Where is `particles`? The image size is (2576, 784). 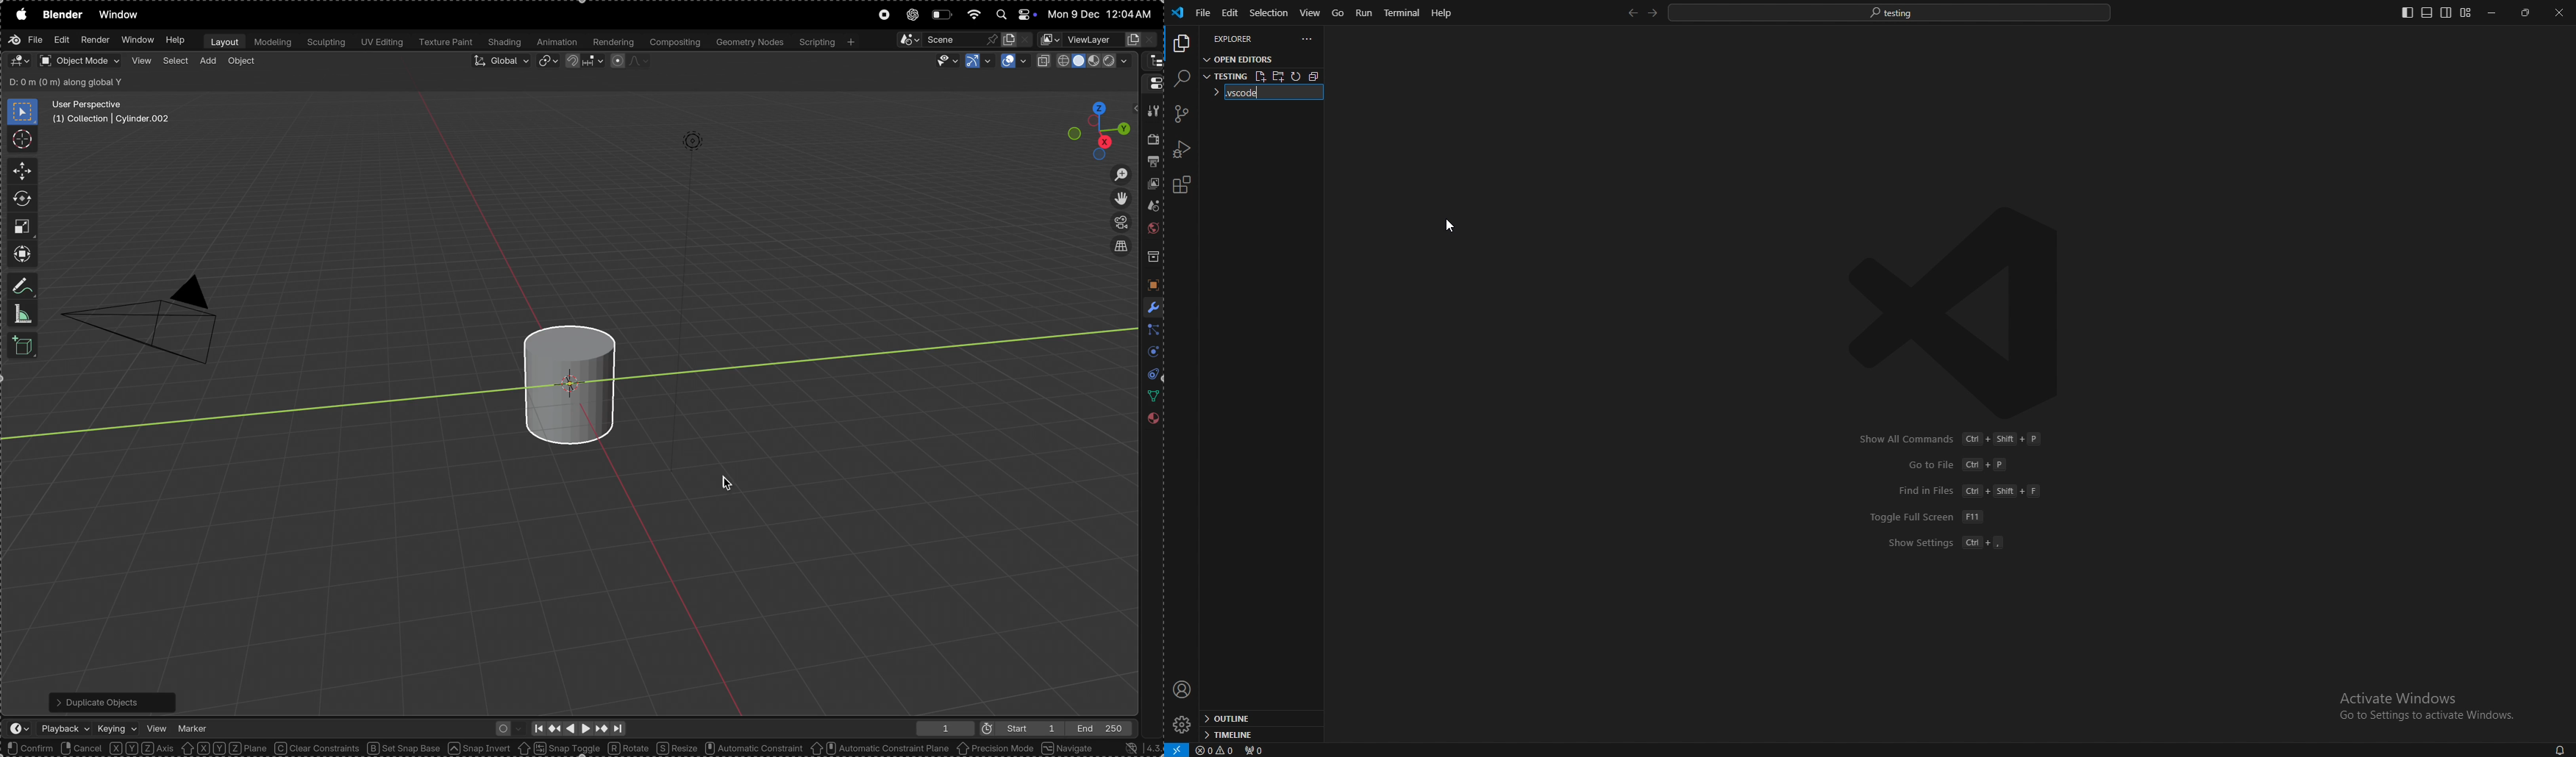 particles is located at coordinates (1152, 330).